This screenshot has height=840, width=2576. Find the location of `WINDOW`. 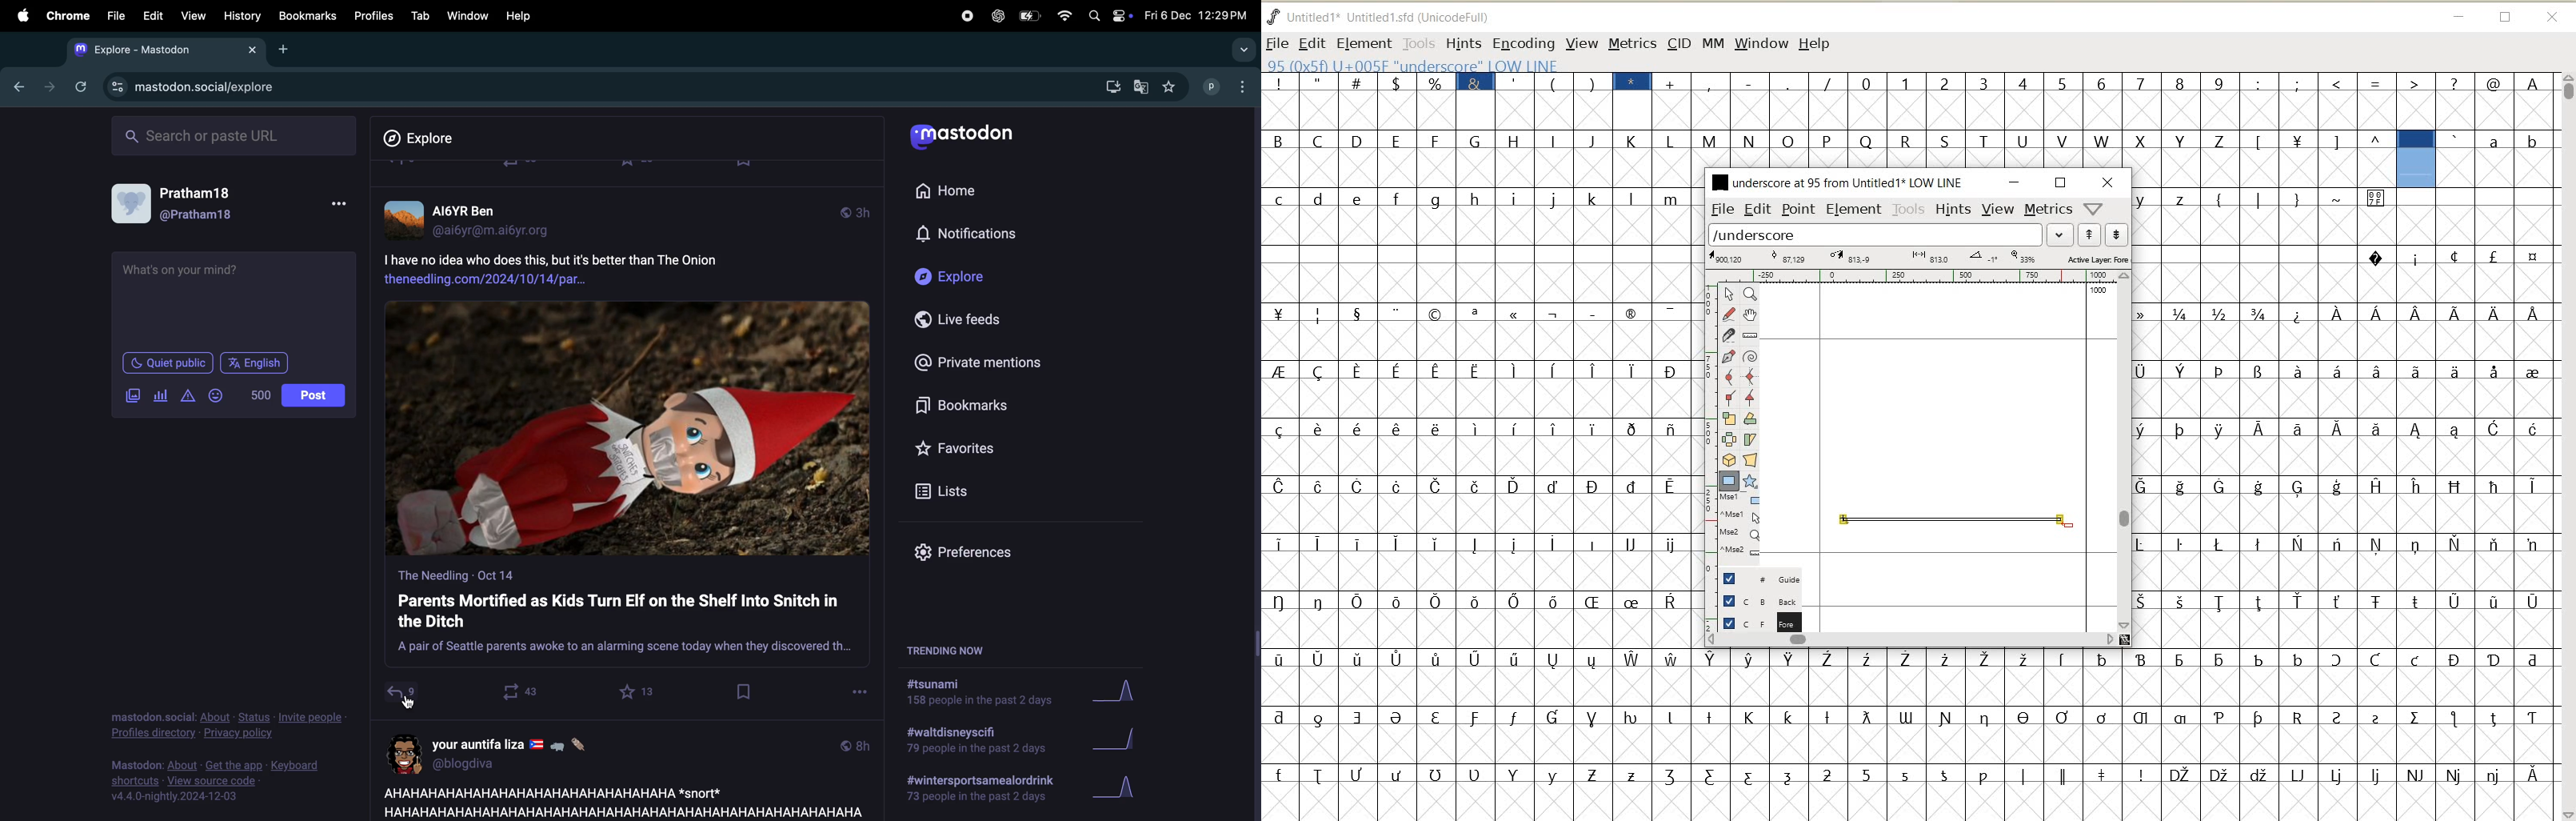

WINDOW is located at coordinates (1762, 45).